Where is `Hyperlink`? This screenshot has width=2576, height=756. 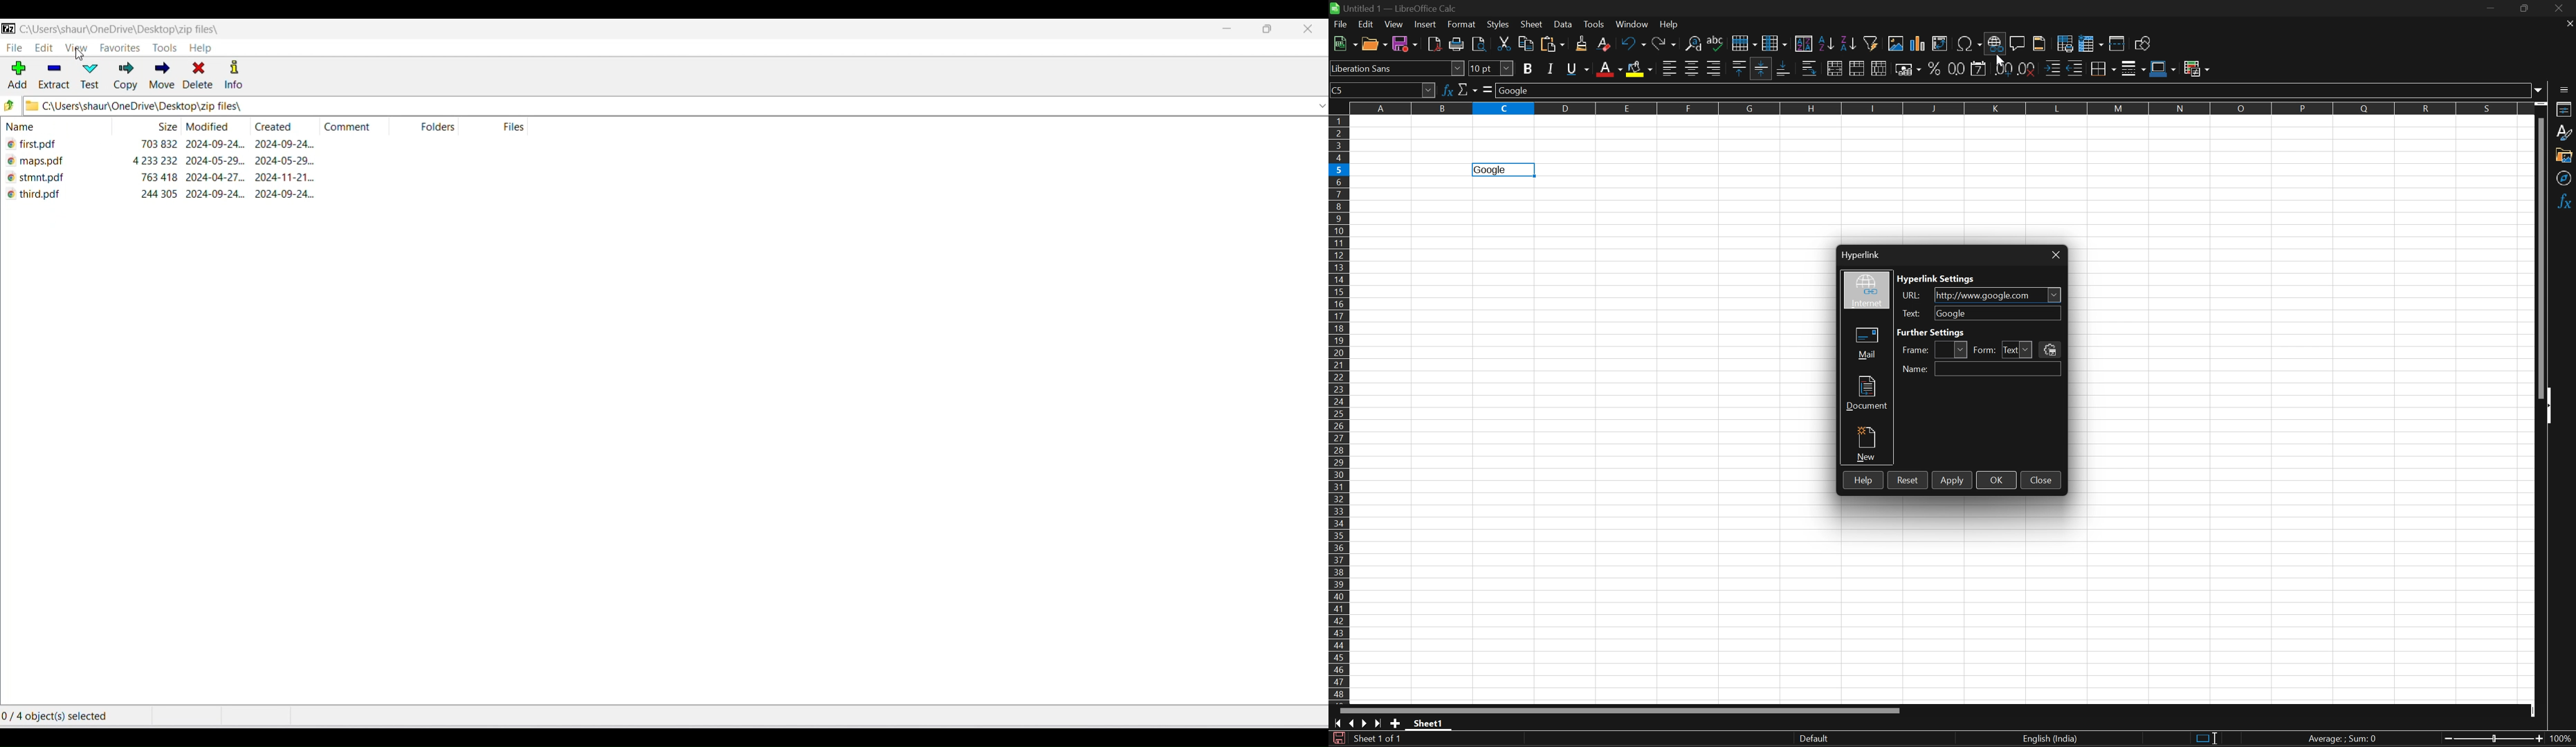 Hyperlink is located at coordinates (1860, 255).